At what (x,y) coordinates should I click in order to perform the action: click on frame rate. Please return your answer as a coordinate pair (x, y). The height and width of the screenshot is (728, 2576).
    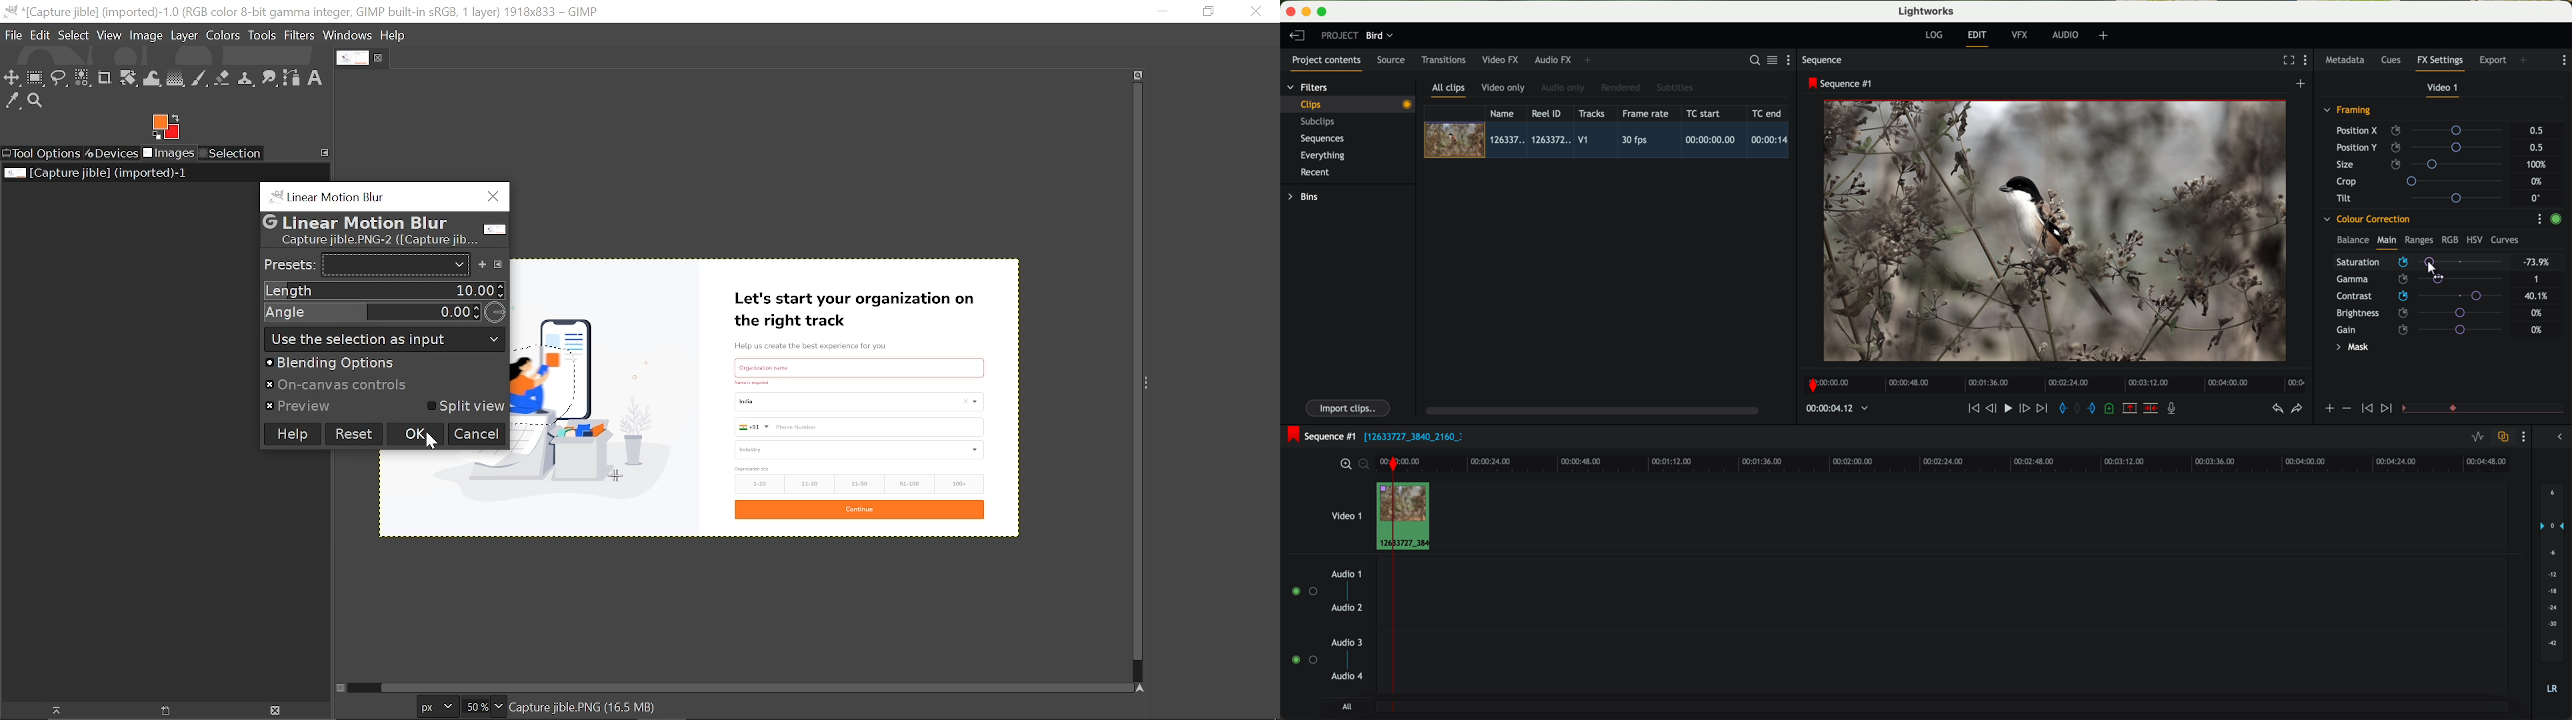
    Looking at the image, I should click on (1645, 114).